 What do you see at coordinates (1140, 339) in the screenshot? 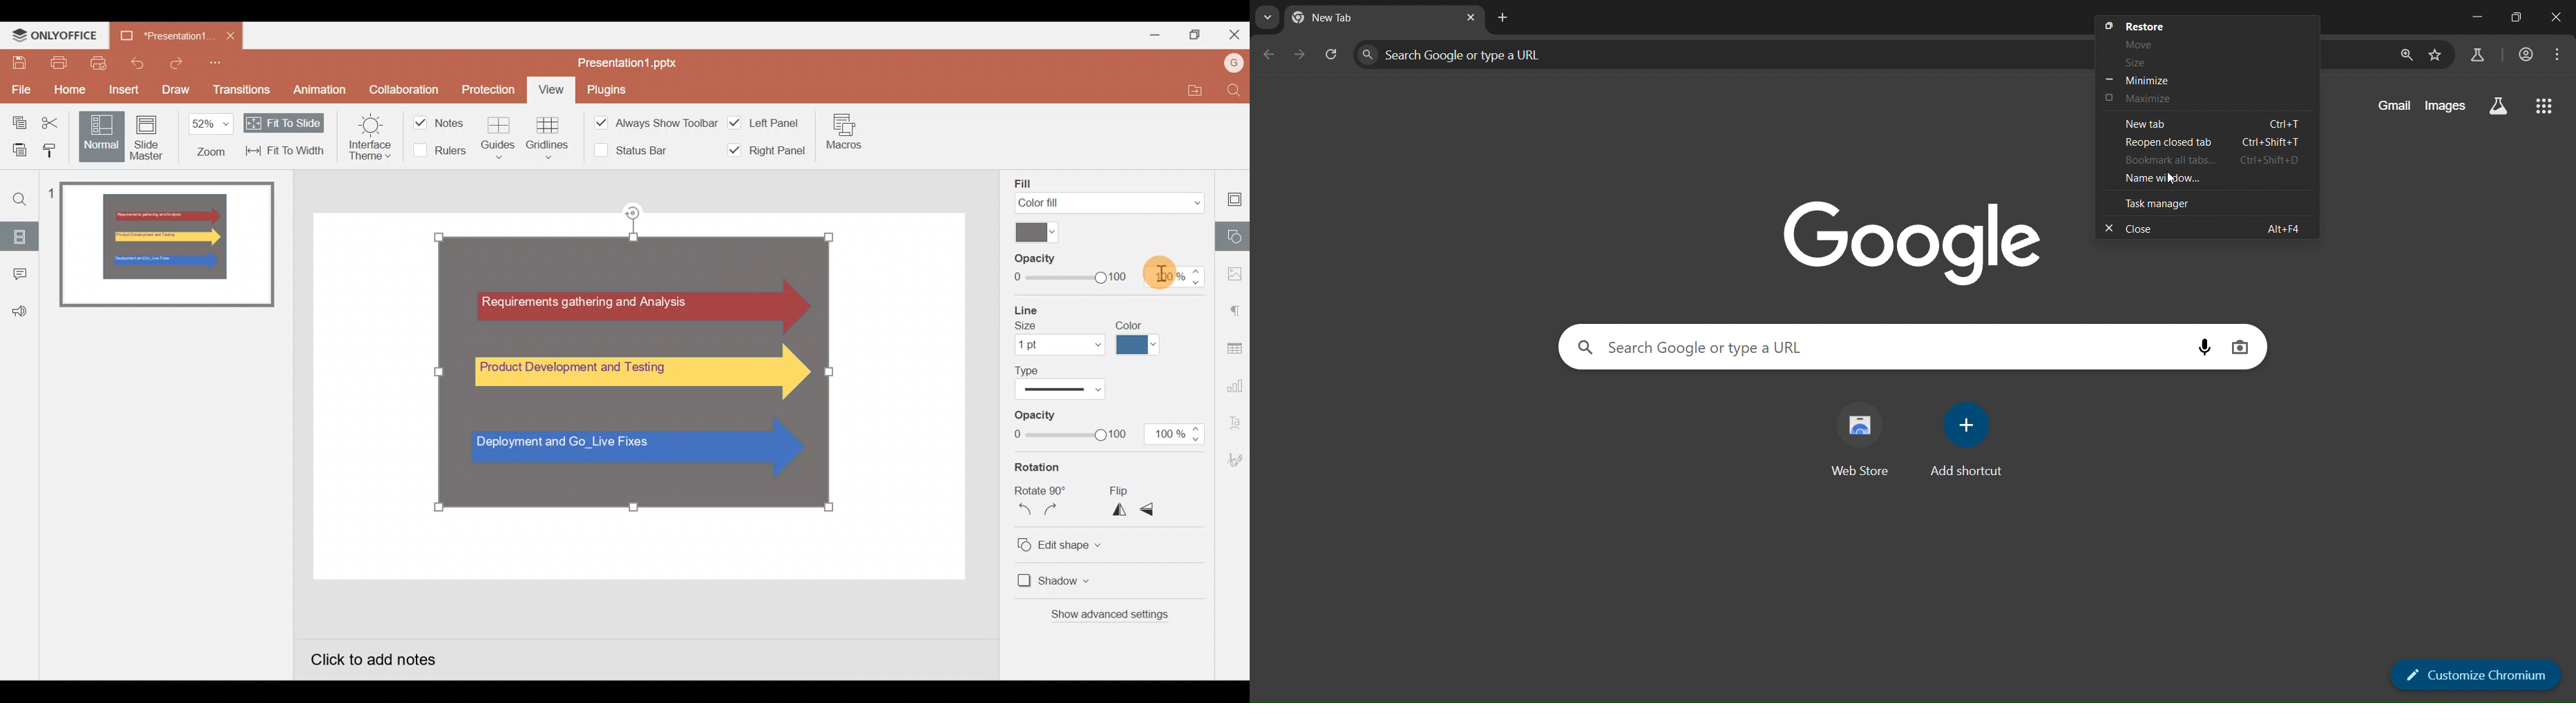
I see `Line color` at bounding box center [1140, 339].